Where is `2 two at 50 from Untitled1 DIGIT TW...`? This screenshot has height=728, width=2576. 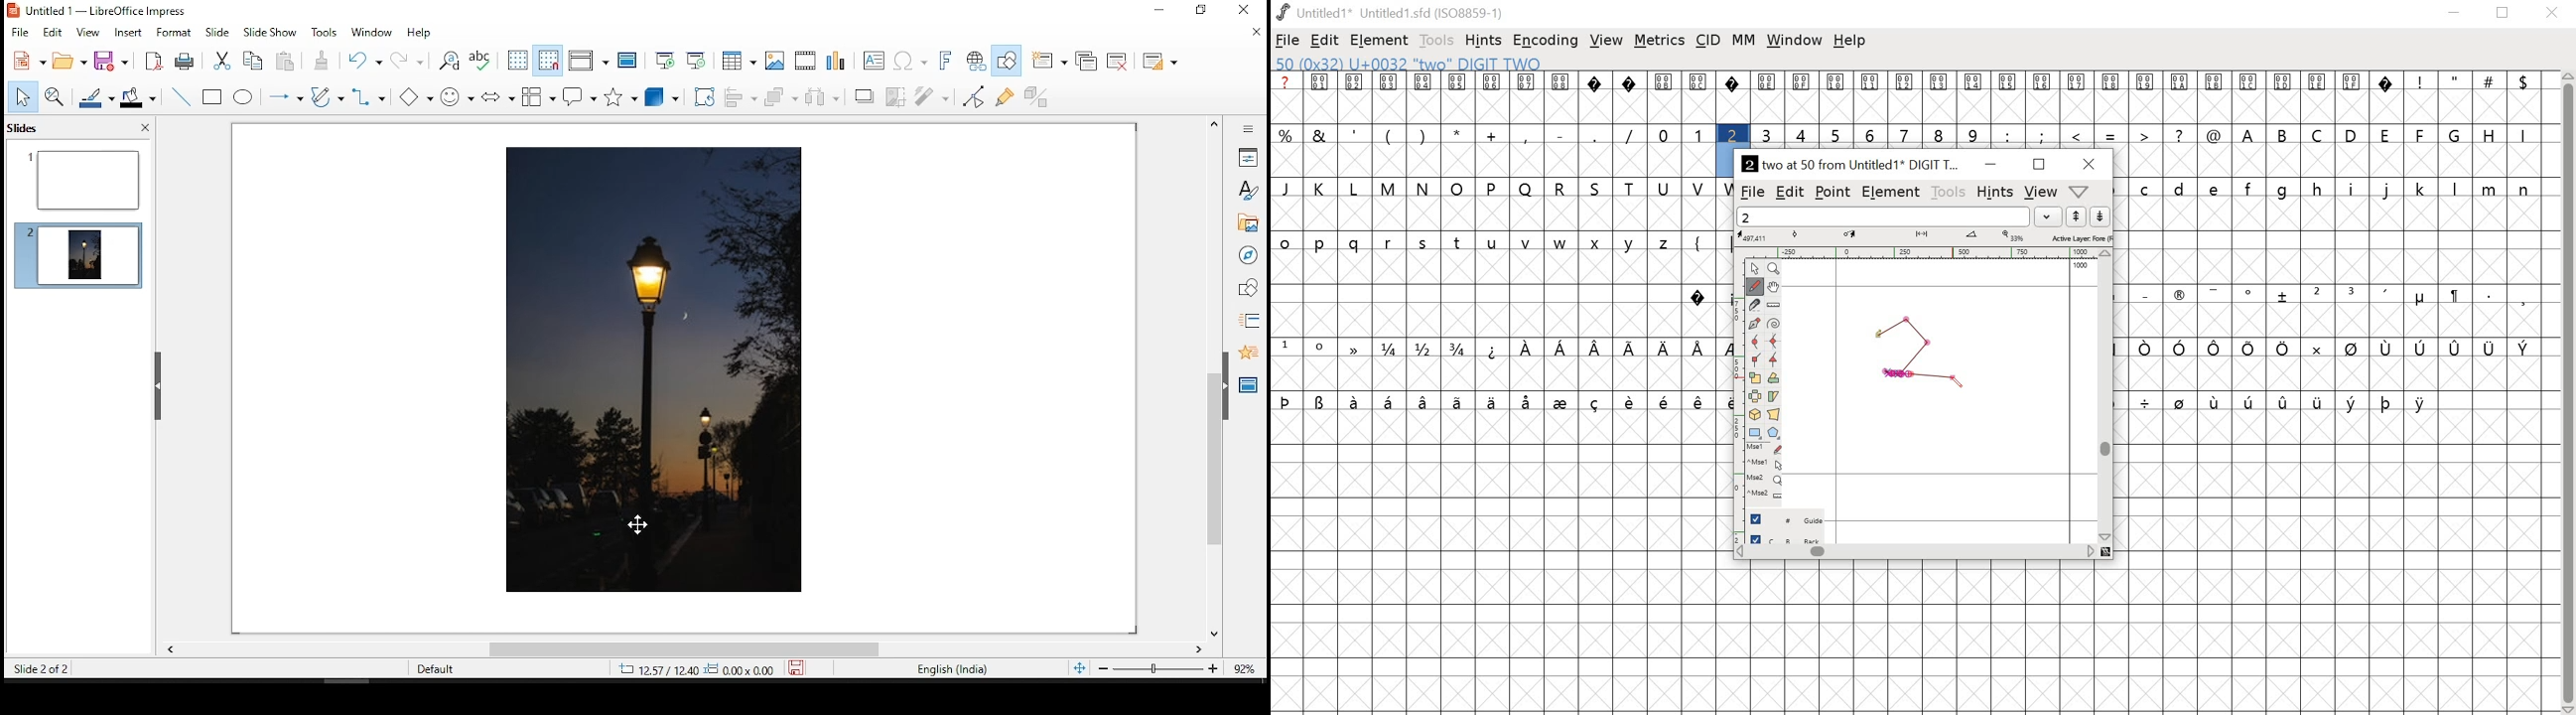
2 two at 50 from Untitled1 DIGIT TW... is located at coordinates (1853, 163).